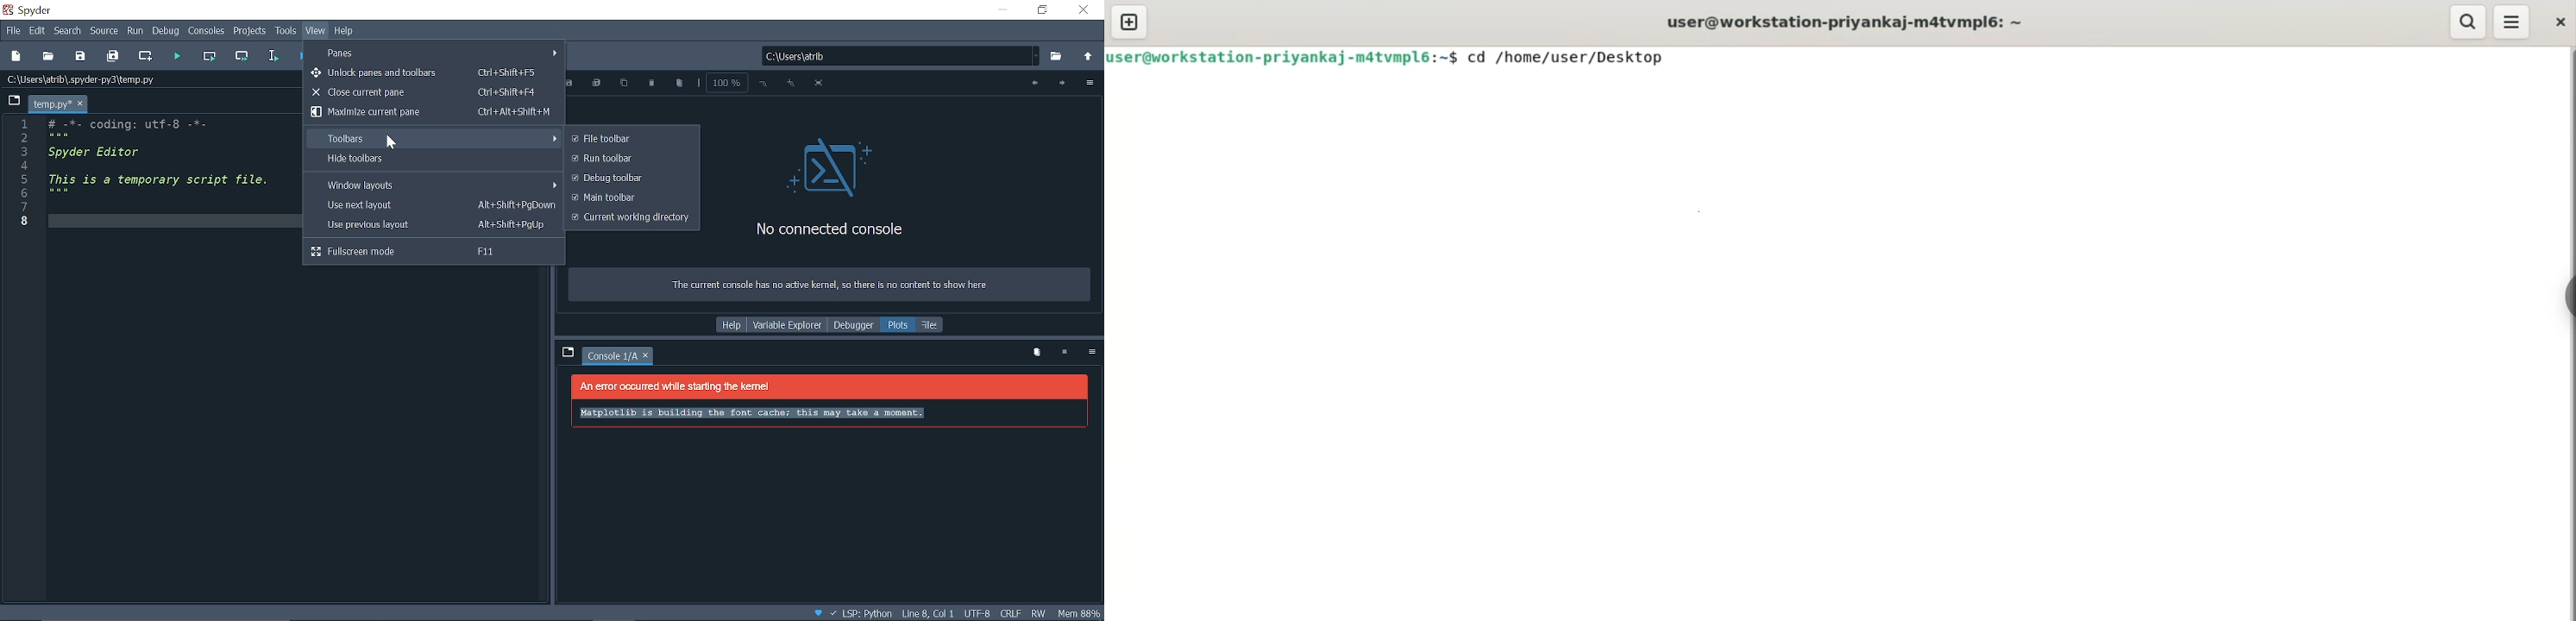  I want to click on Save all plot , so click(597, 84).